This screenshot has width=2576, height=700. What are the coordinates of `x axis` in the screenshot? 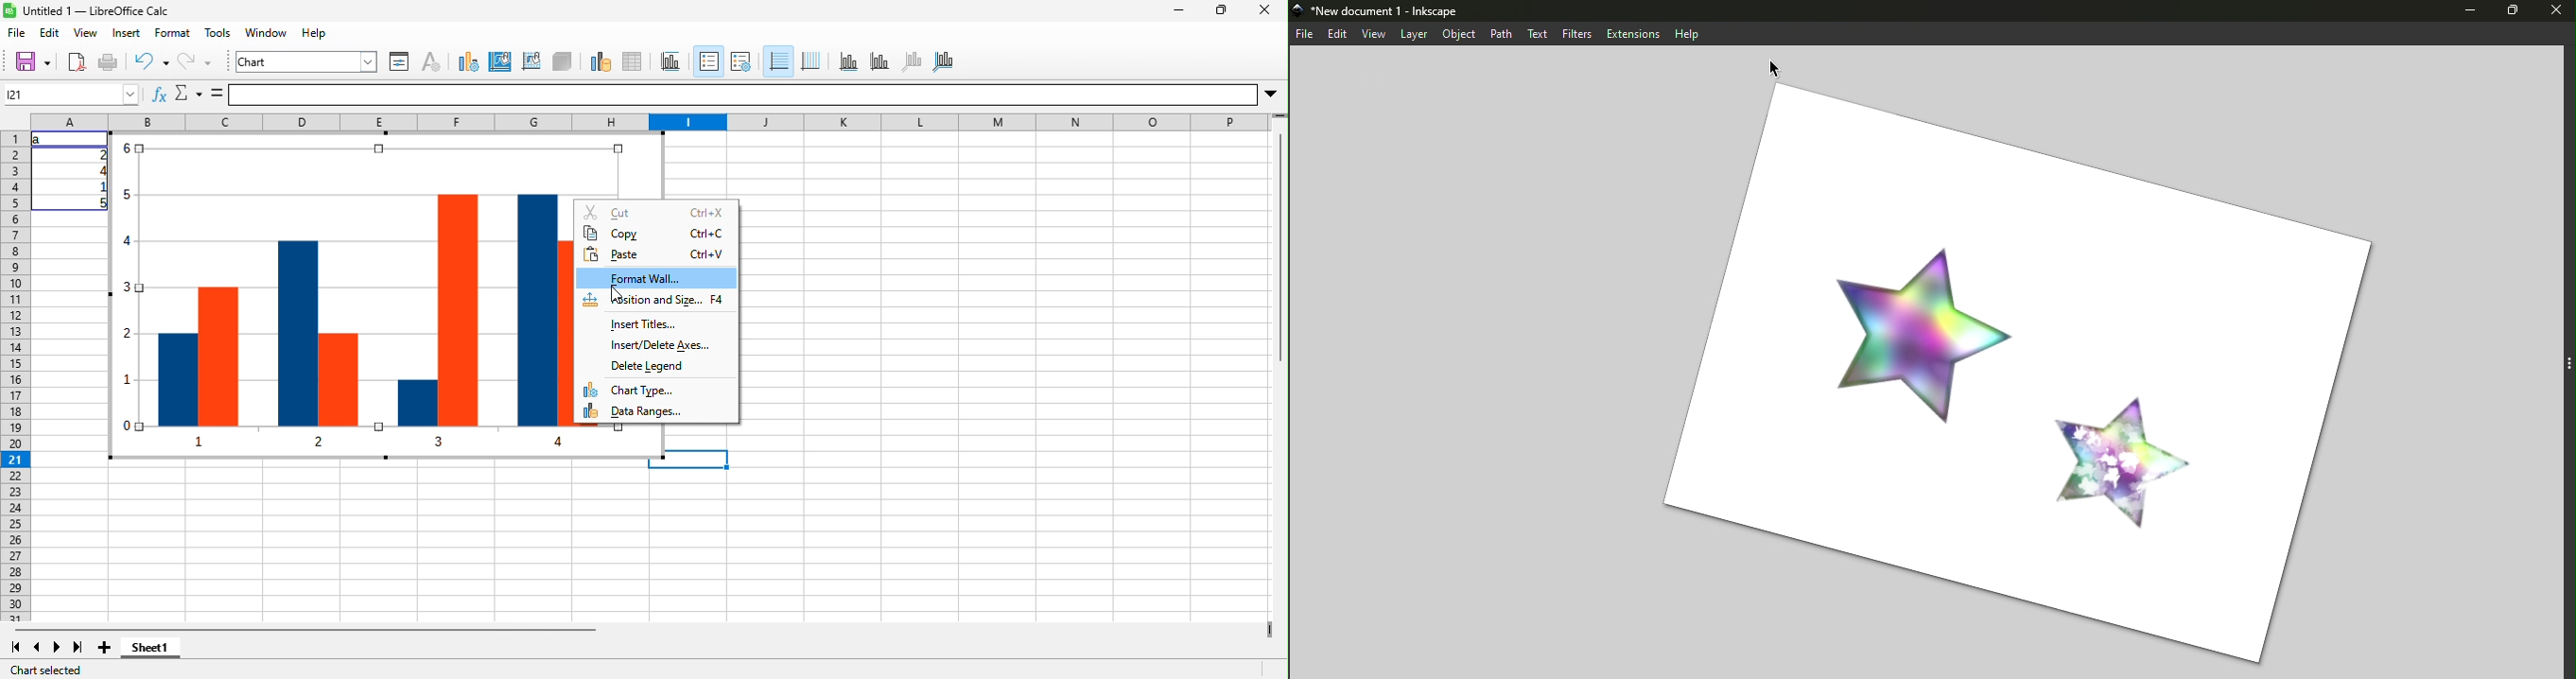 It's located at (850, 62).